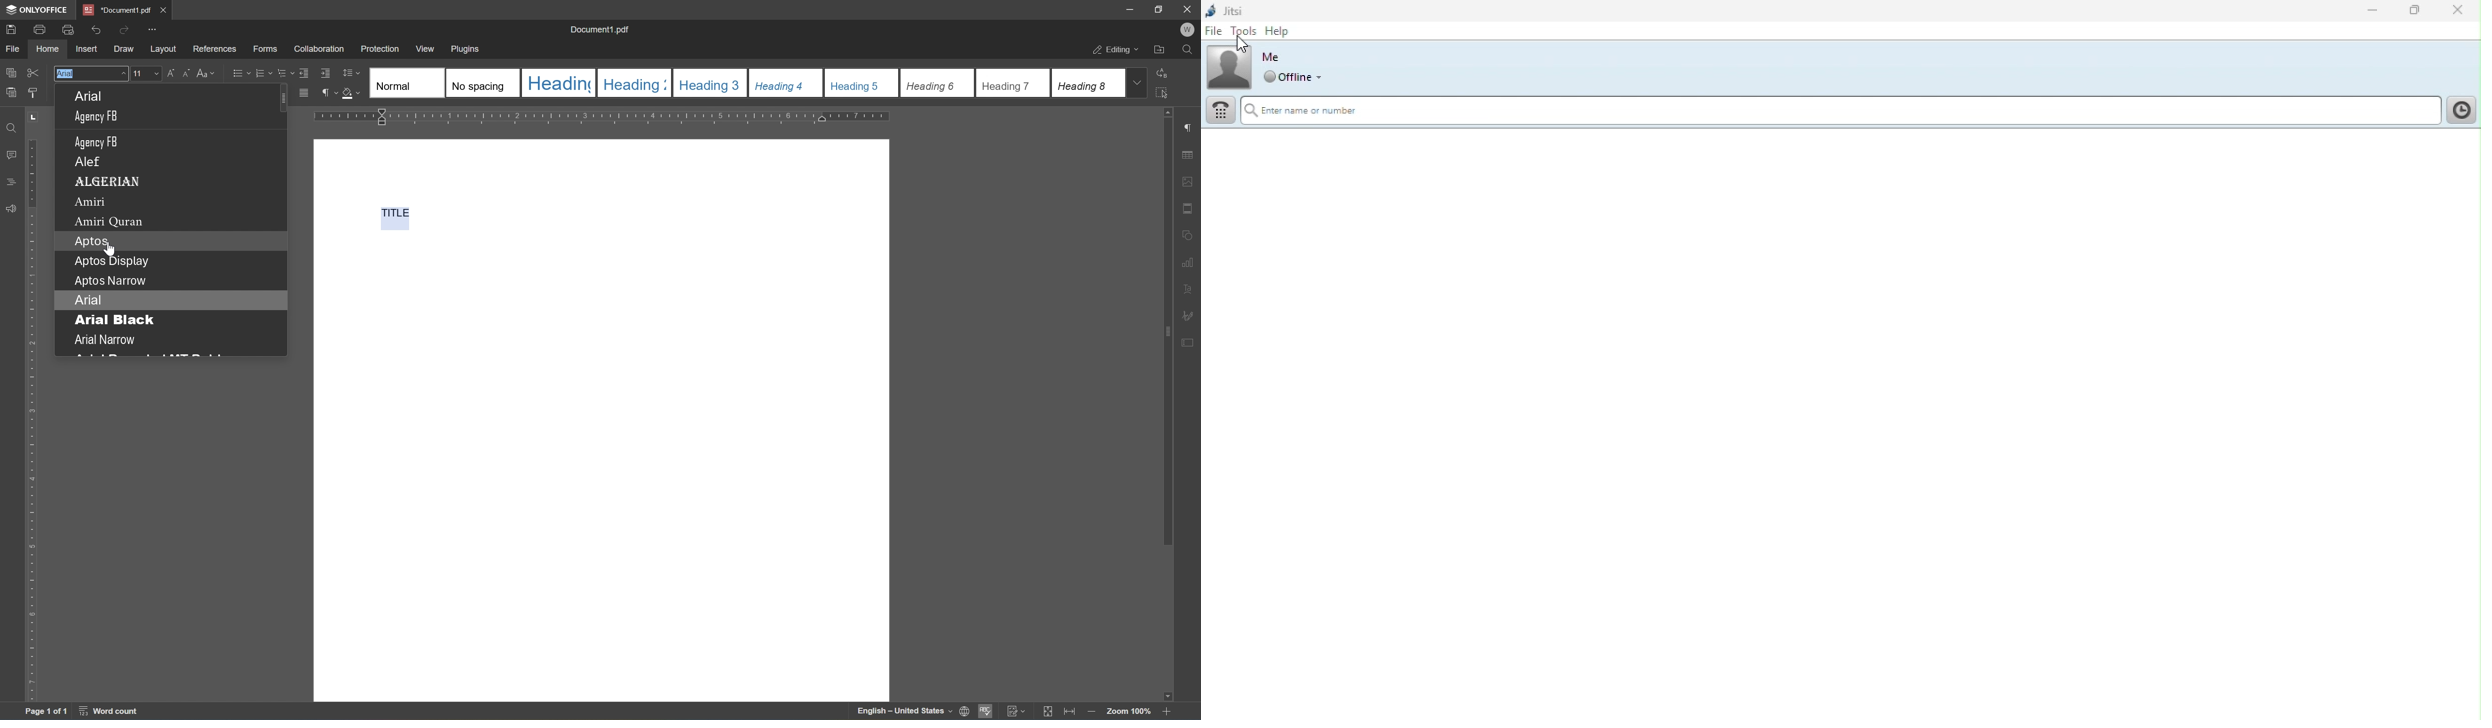  Describe the element at coordinates (101, 203) in the screenshot. I see `Amiri` at that location.